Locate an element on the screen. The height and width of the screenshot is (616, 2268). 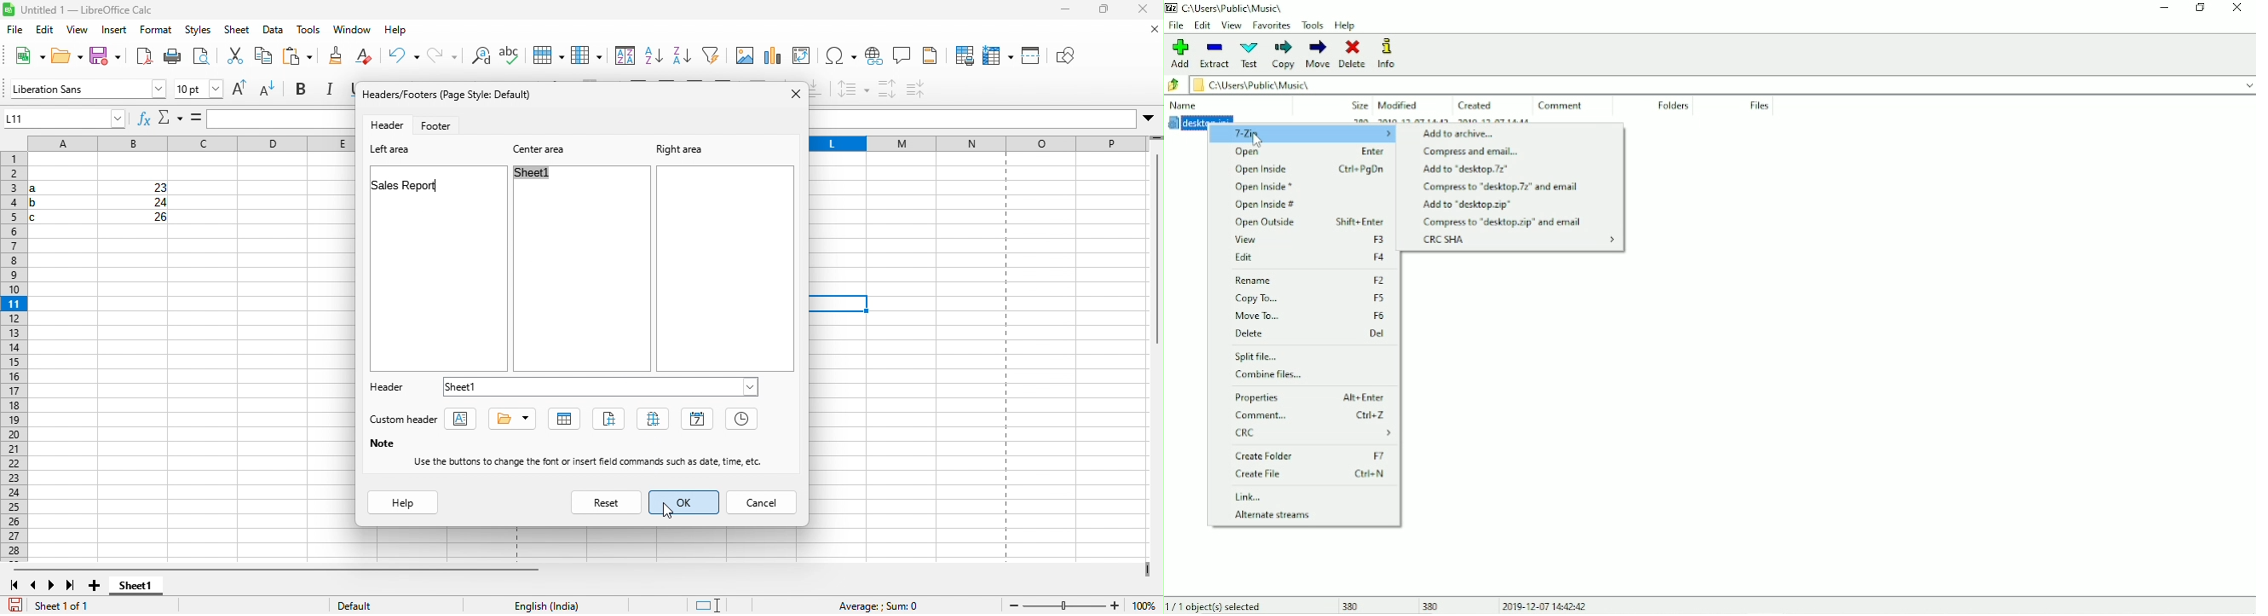
open is located at coordinates (67, 57).